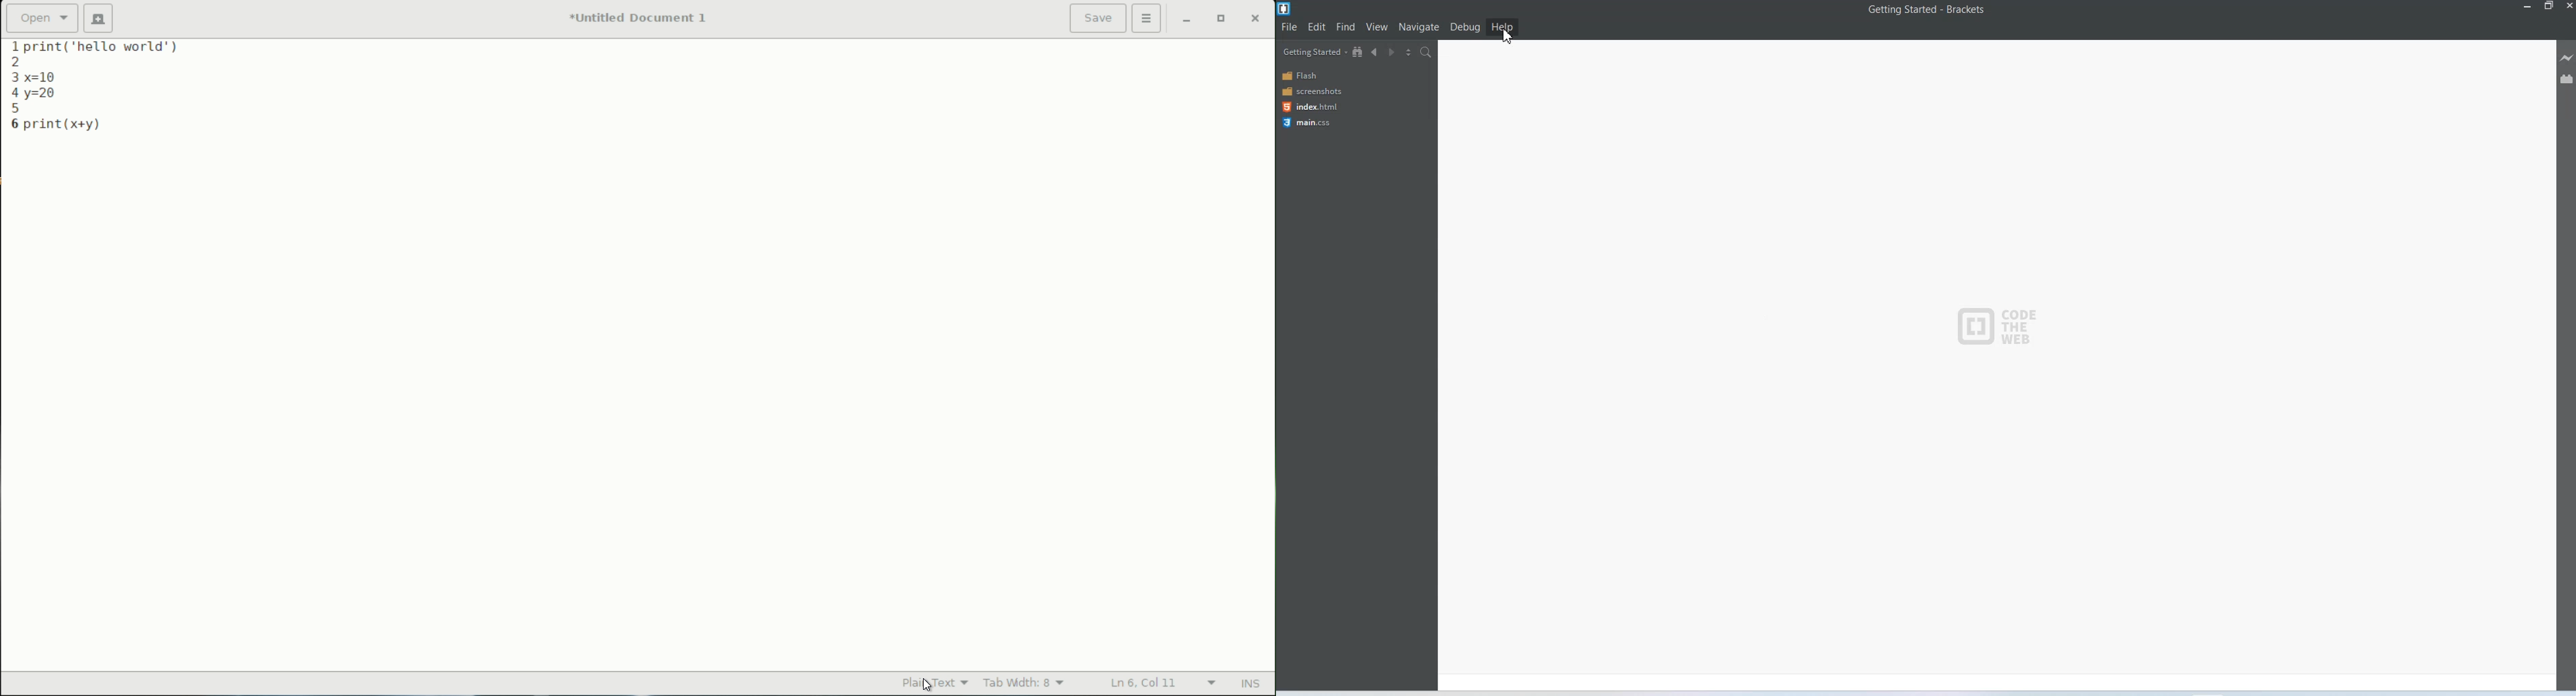 The height and width of the screenshot is (700, 2576). Describe the element at coordinates (1313, 52) in the screenshot. I see `Getting Started` at that location.